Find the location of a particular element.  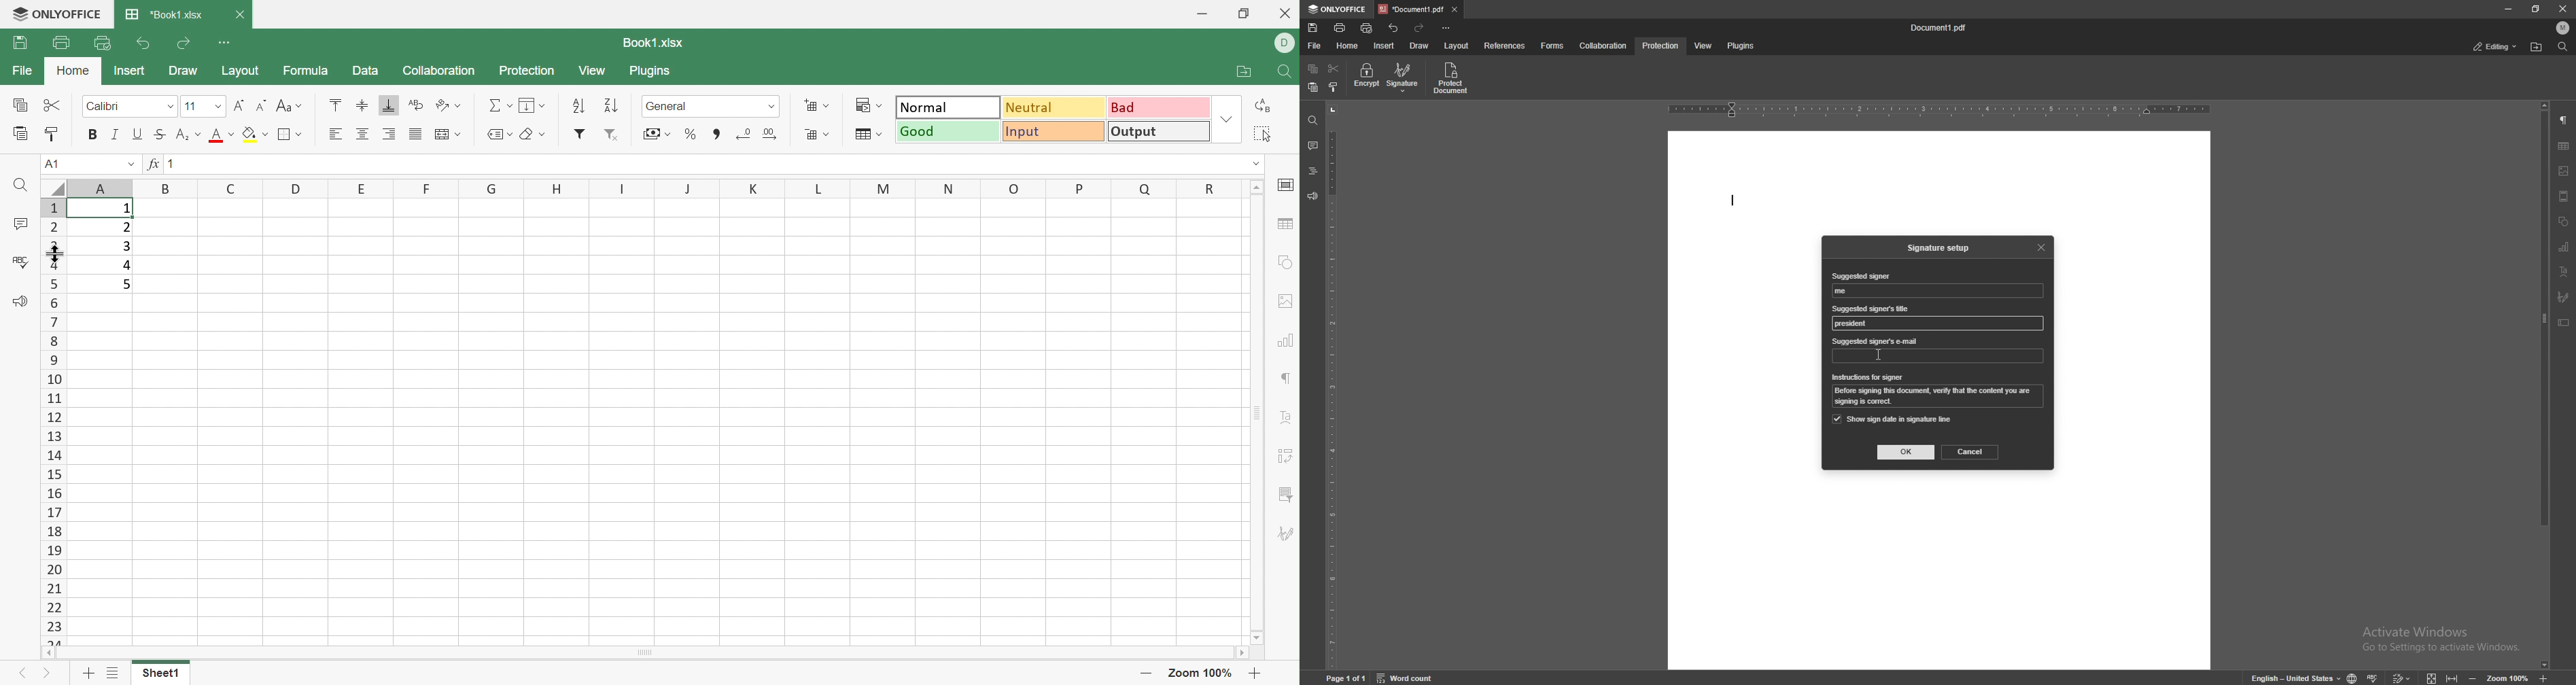

Input is located at coordinates (1054, 131).